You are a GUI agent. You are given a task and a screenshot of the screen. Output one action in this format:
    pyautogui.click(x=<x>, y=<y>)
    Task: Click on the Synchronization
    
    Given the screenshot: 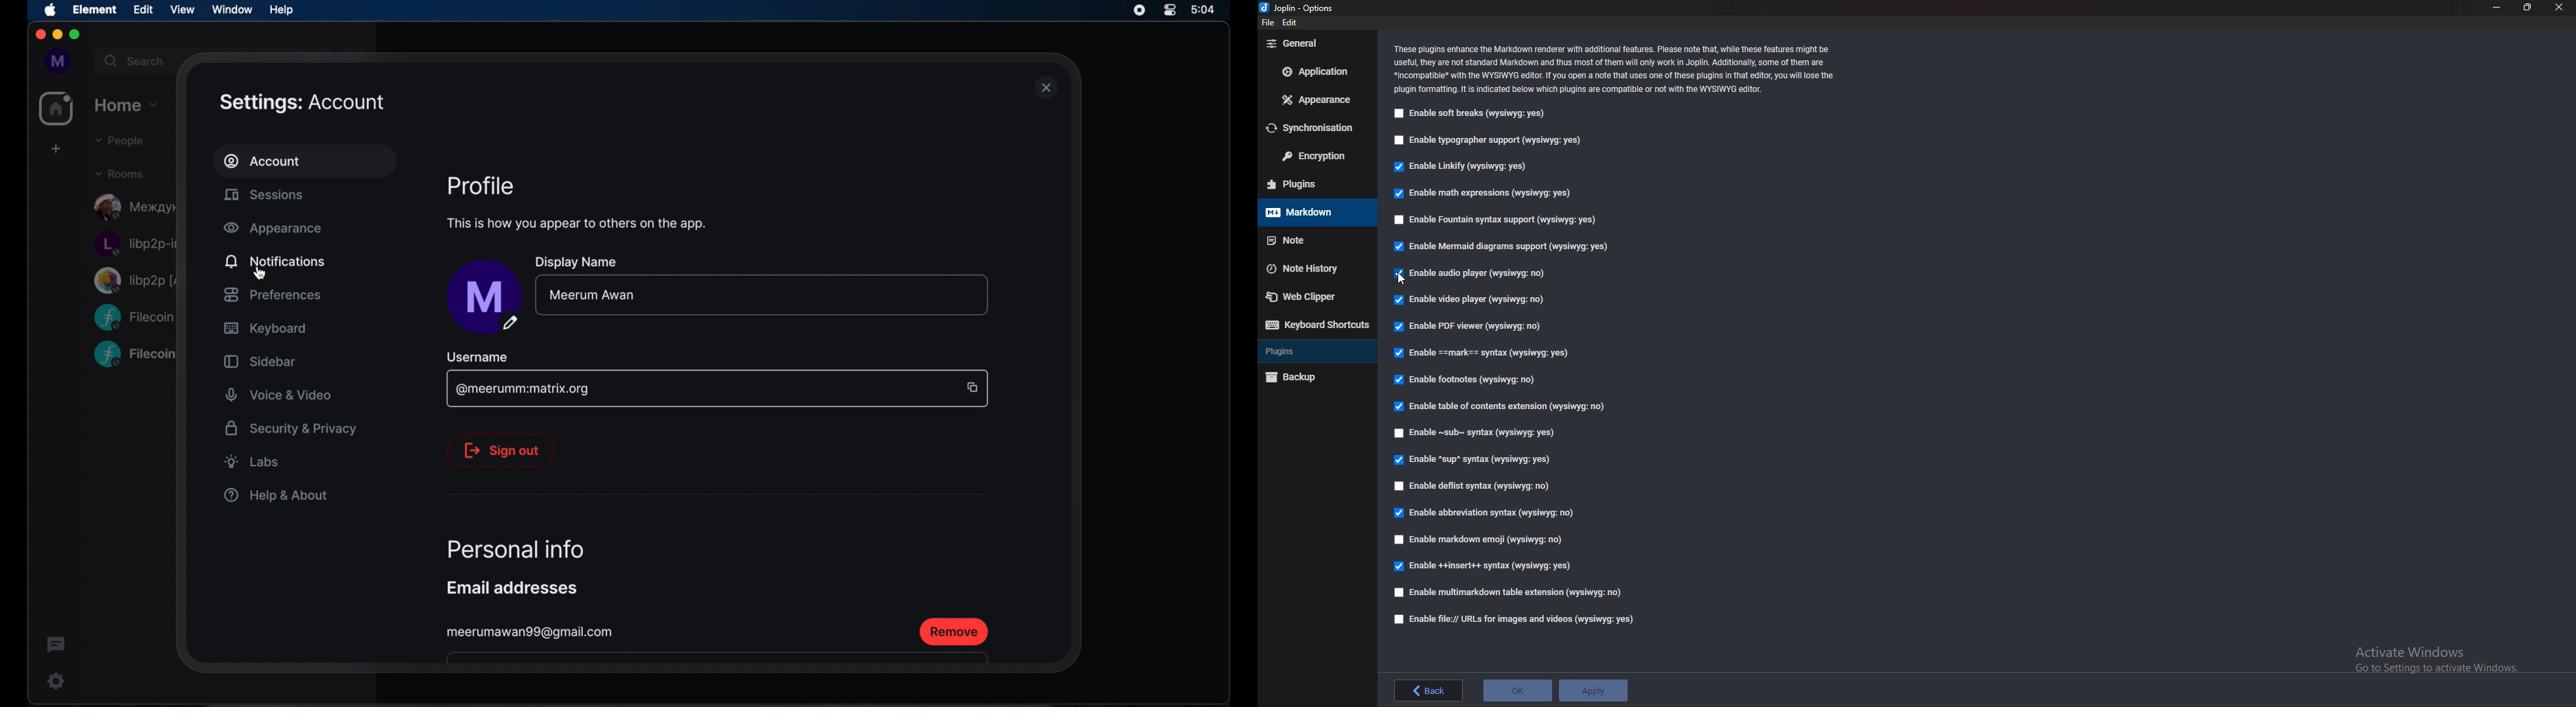 What is the action you would take?
    pyautogui.click(x=1314, y=127)
    